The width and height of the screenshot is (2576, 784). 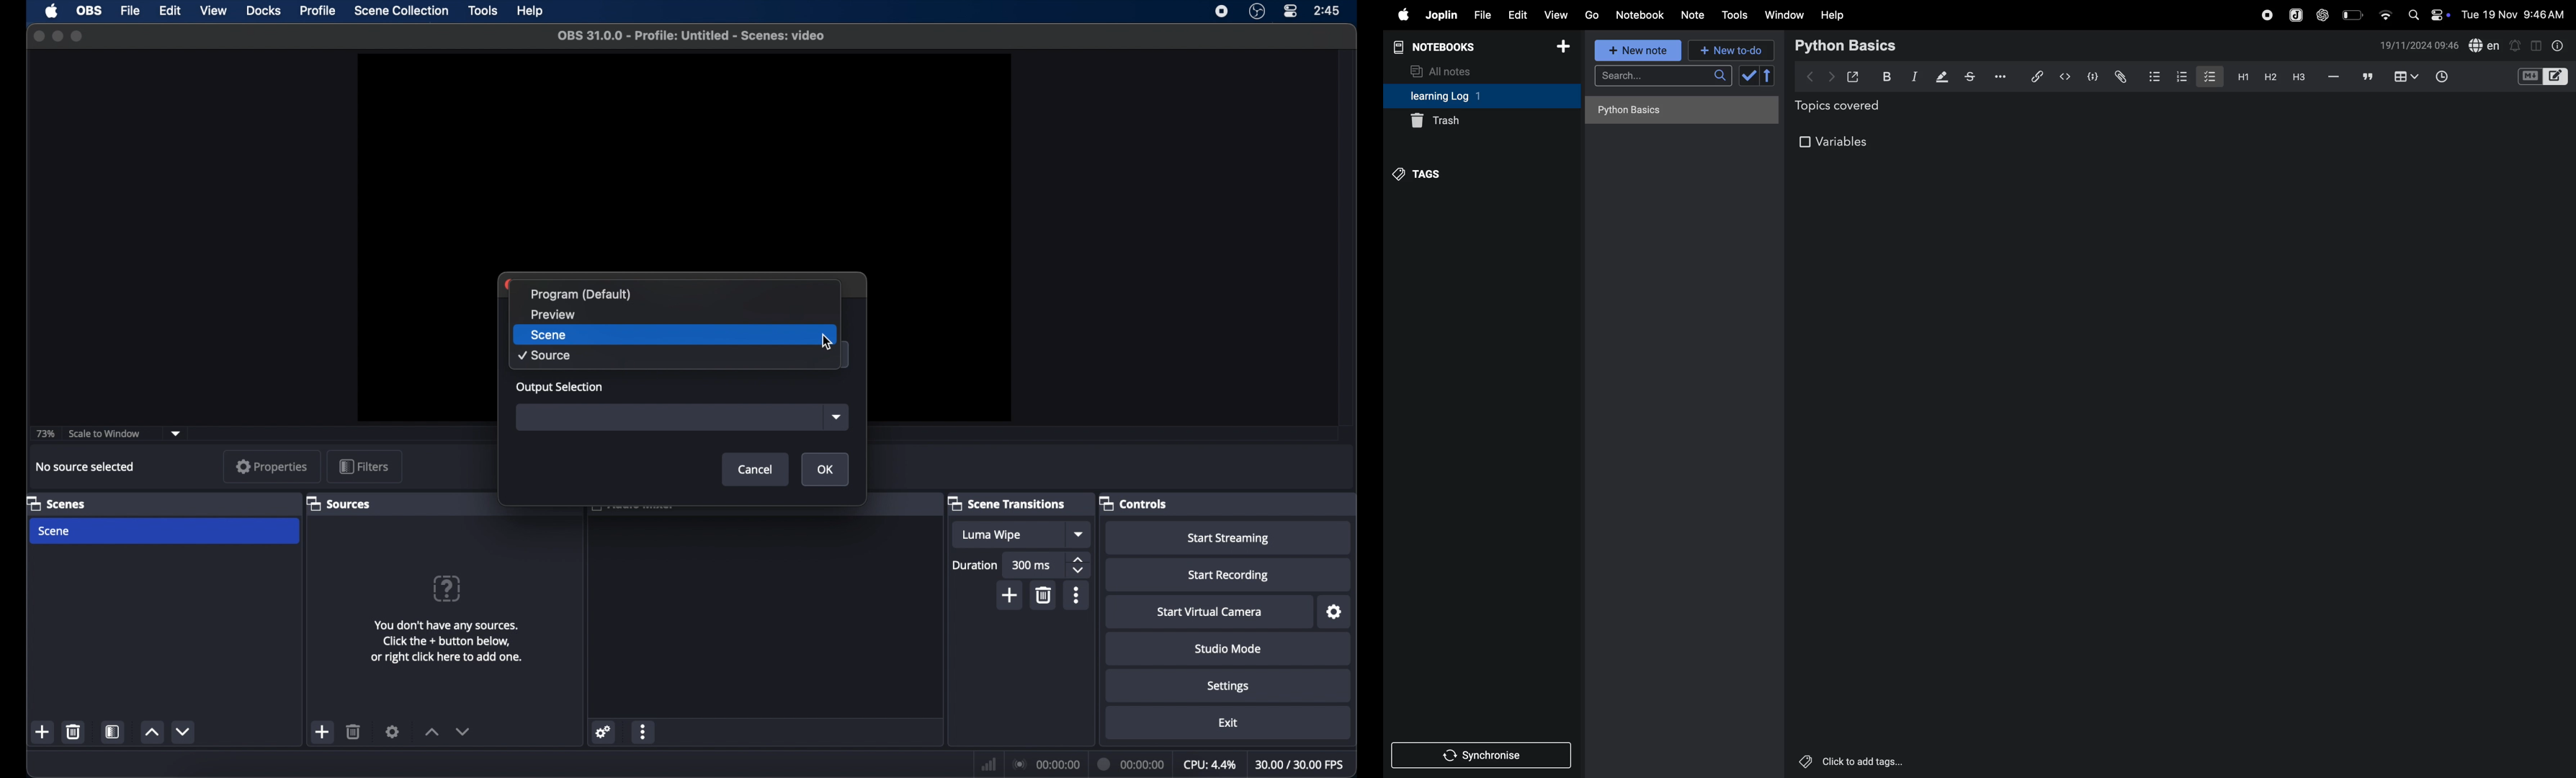 I want to click on notebook, so click(x=1641, y=14).